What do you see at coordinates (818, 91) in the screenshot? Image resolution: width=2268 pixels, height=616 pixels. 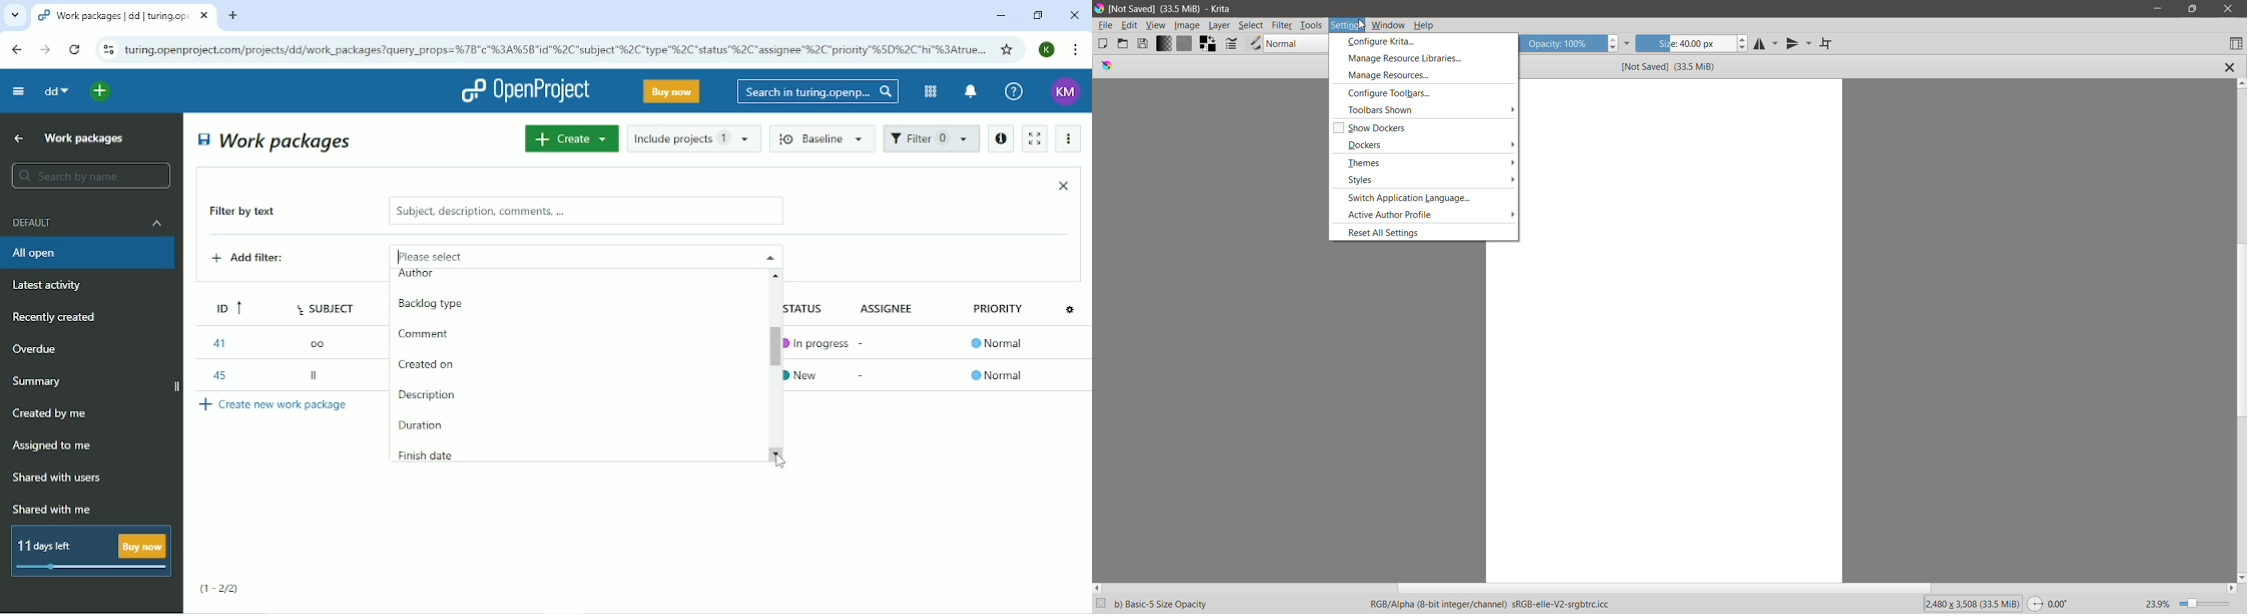 I see `Search` at bounding box center [818, 91].